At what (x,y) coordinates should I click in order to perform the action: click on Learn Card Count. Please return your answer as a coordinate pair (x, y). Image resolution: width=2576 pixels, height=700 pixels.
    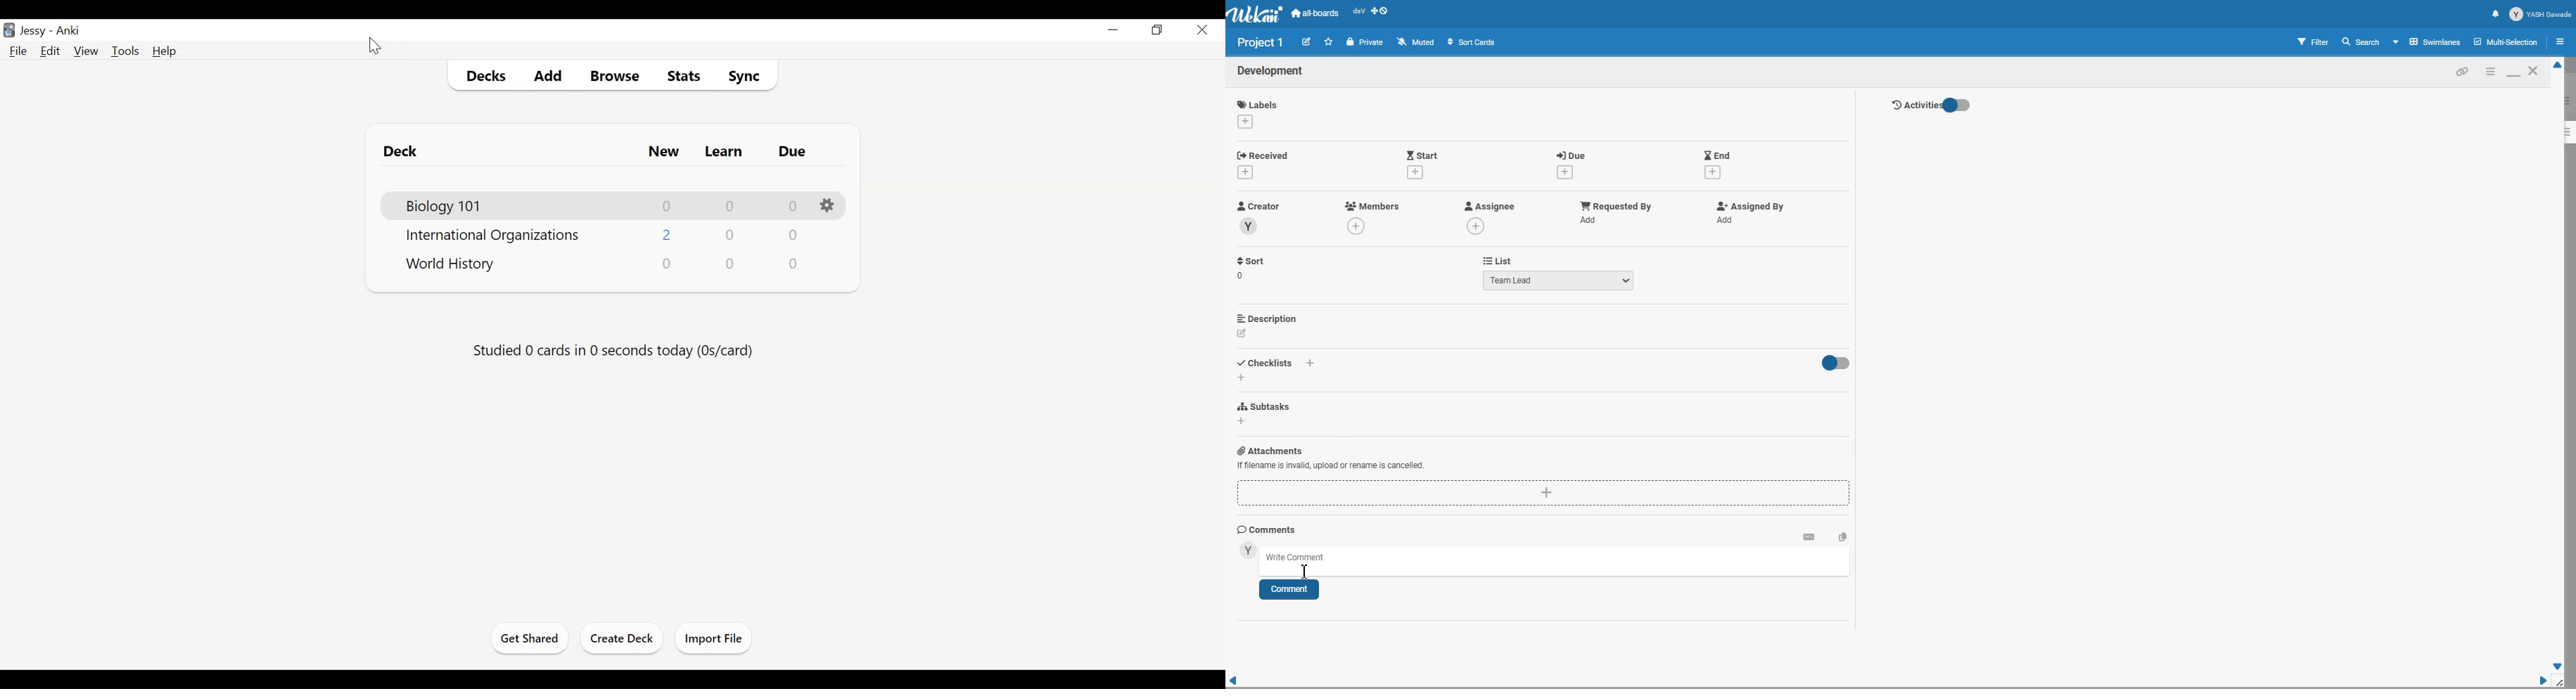
    Looking at the image, I should click on (733, 237).